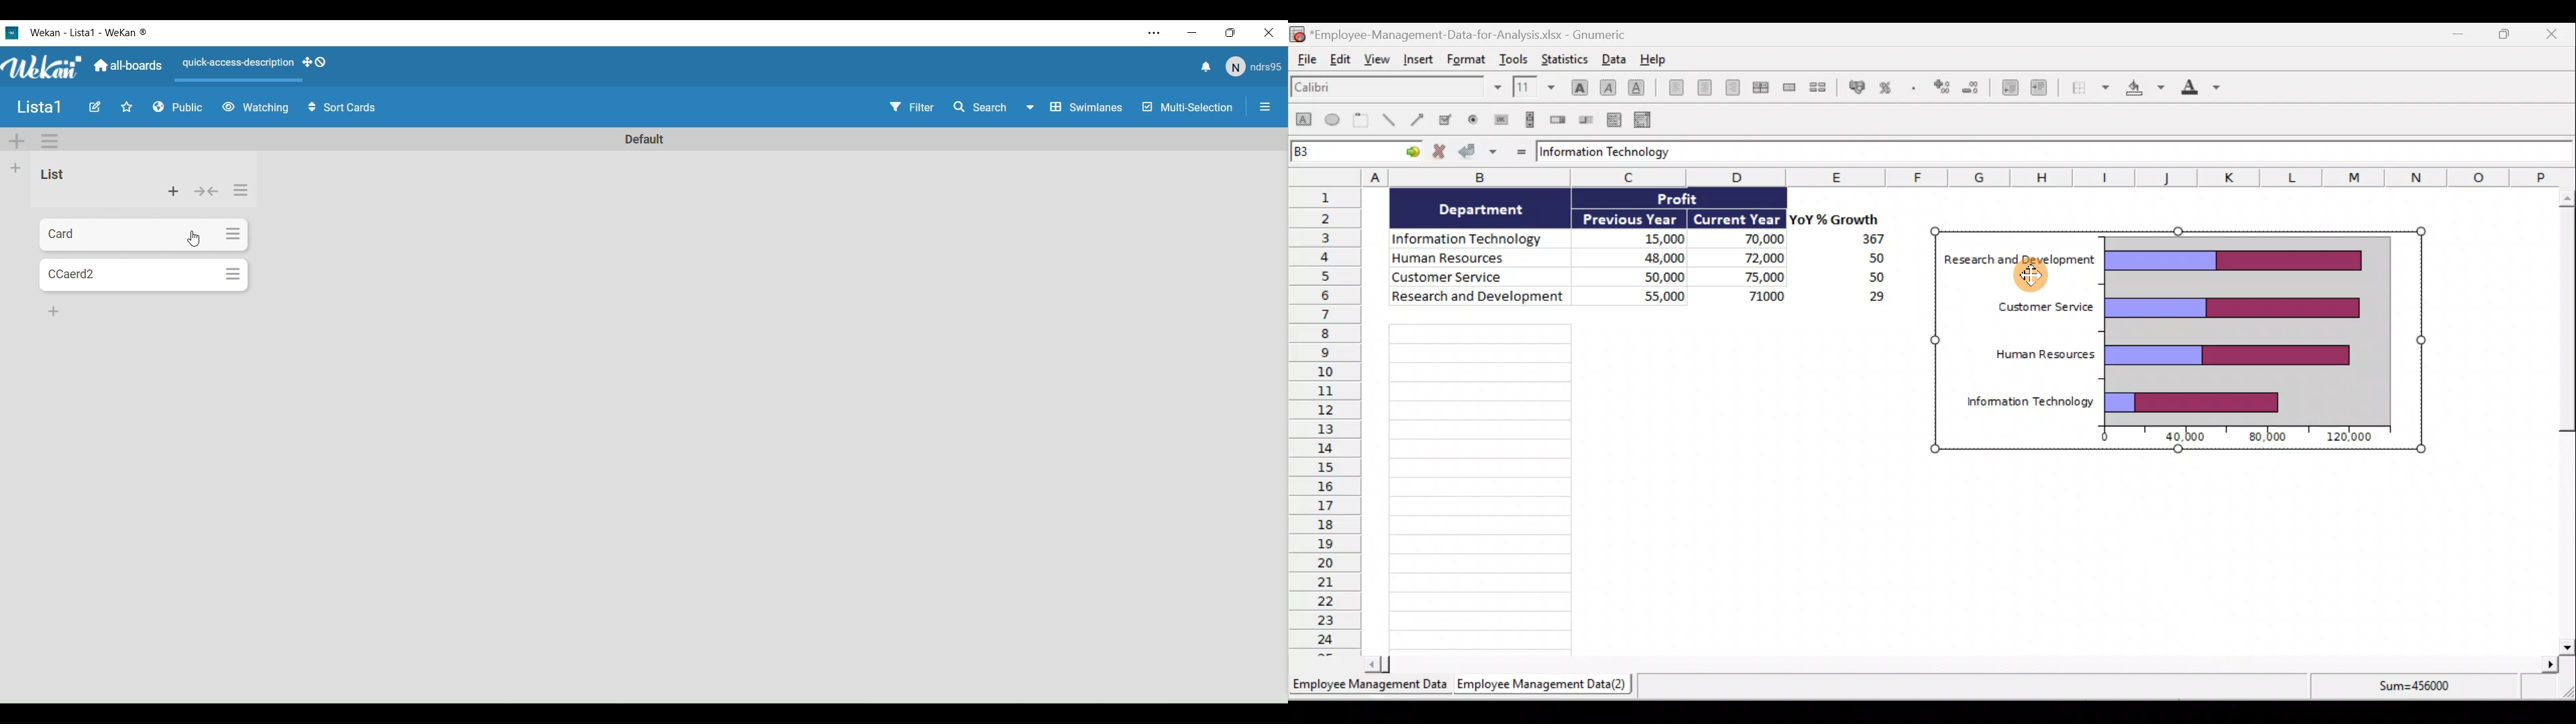  Describe the element at coordinates (1545, 684) in the screenshot. I see `Sheet 2` at that location.